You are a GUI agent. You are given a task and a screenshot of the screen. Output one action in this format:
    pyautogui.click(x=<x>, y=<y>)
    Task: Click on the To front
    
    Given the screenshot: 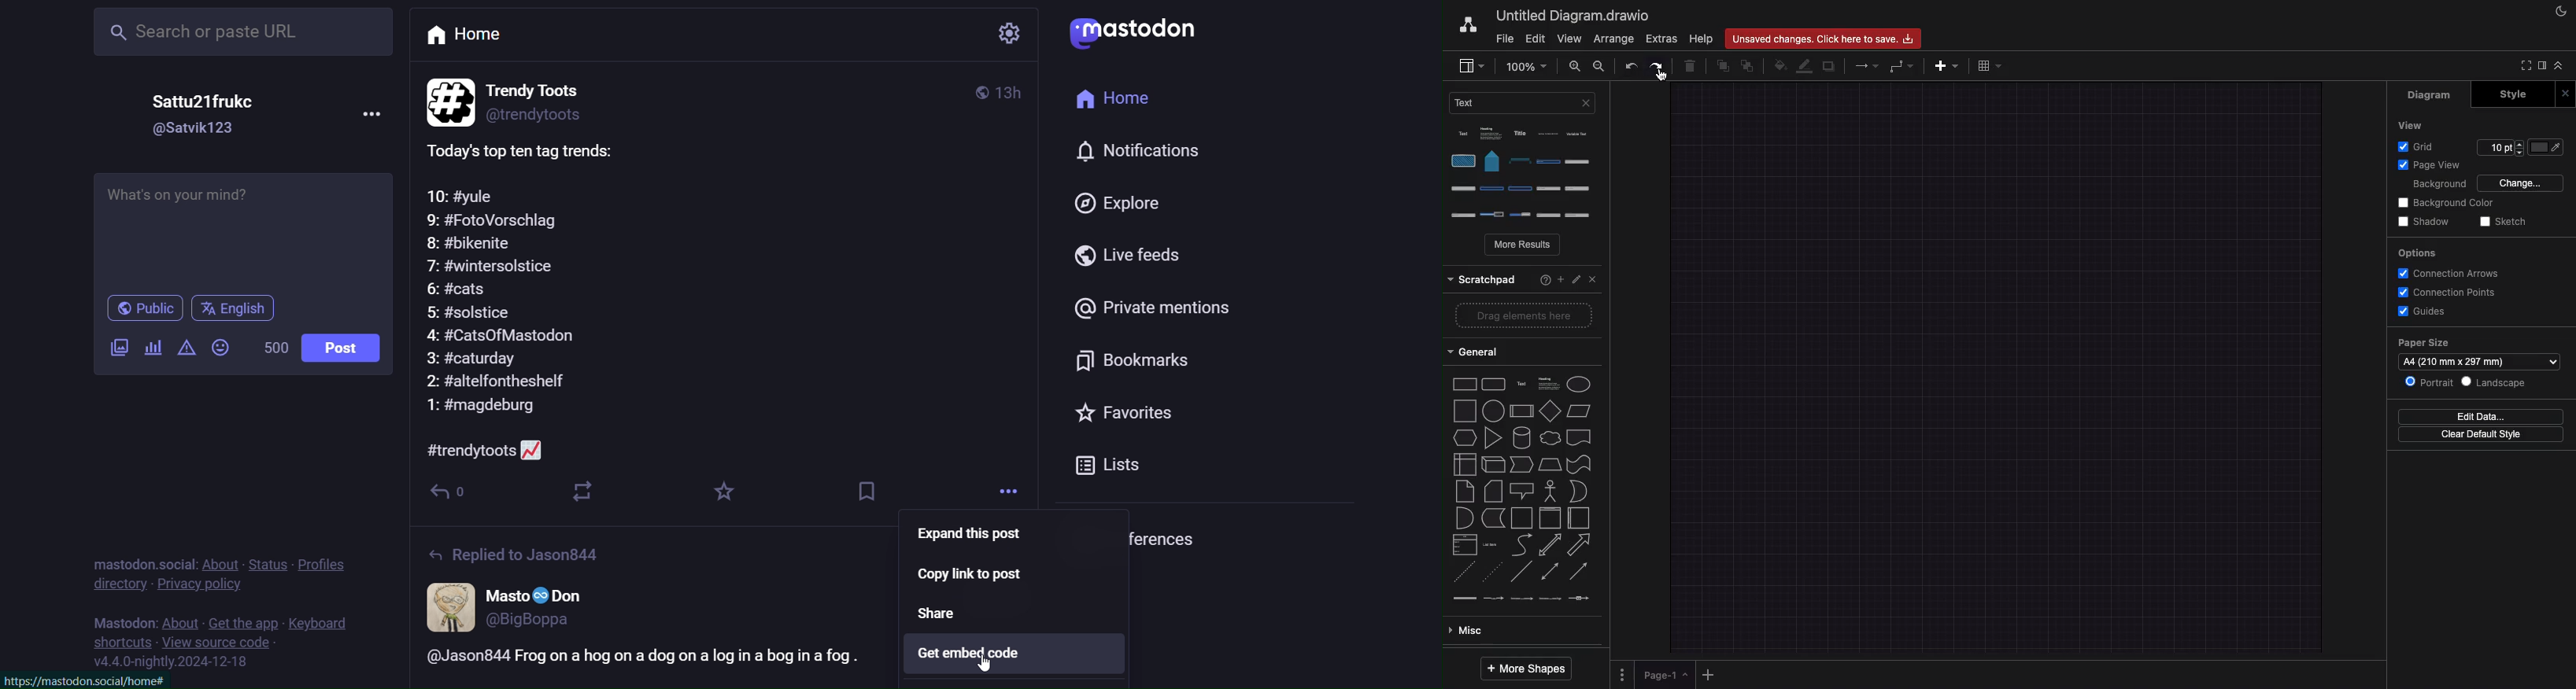 What is the action you would take?
    pyautogui.click(x=1722, y=67)
    